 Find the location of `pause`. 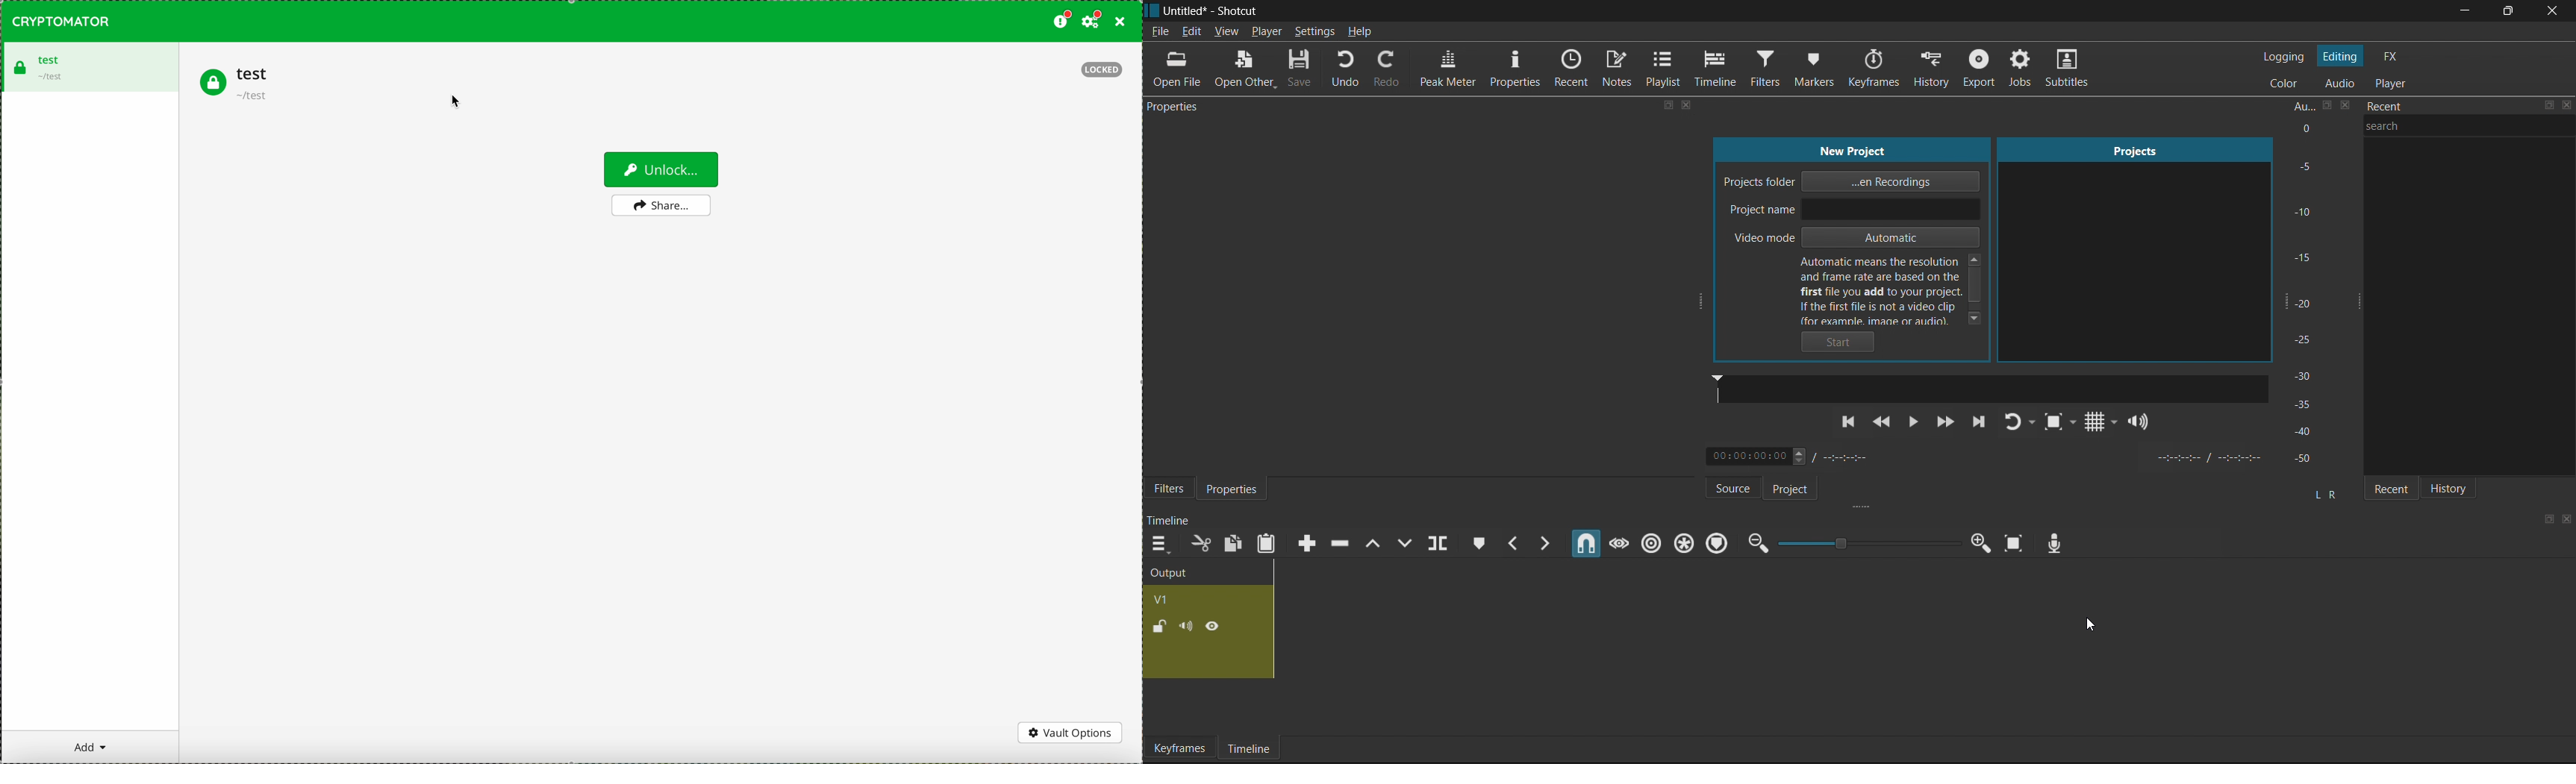

pause is located at coordinates (1914, 422).